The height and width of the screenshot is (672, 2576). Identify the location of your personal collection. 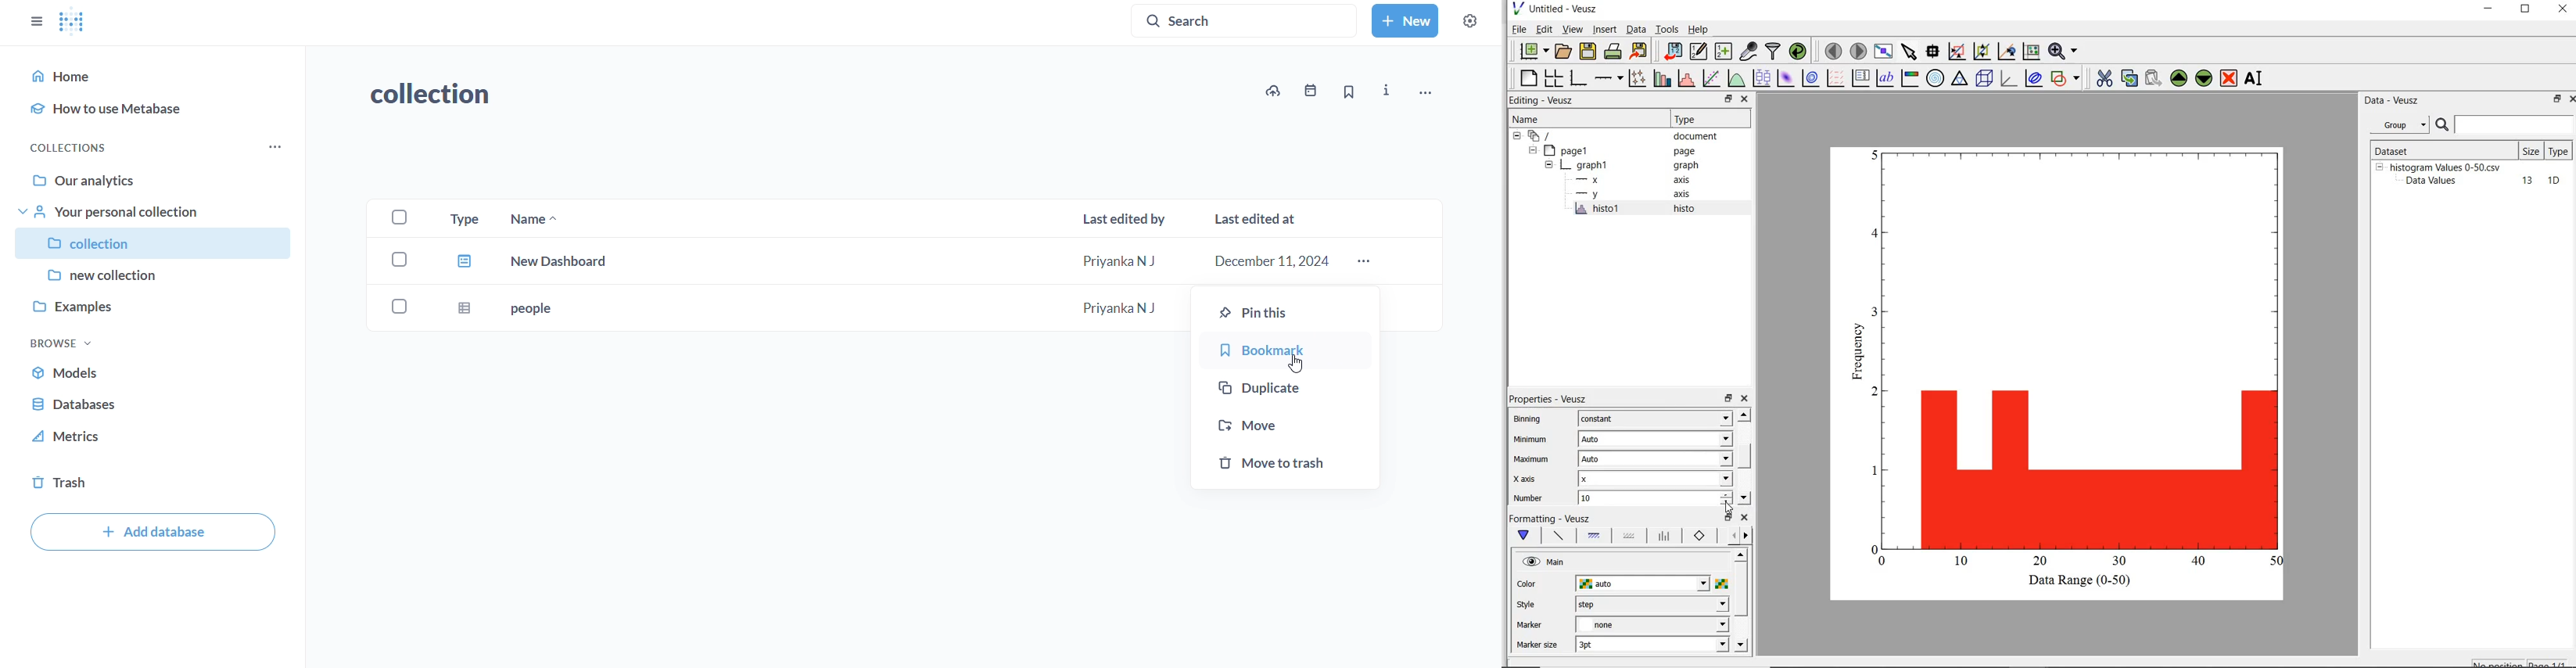
(157, 214).